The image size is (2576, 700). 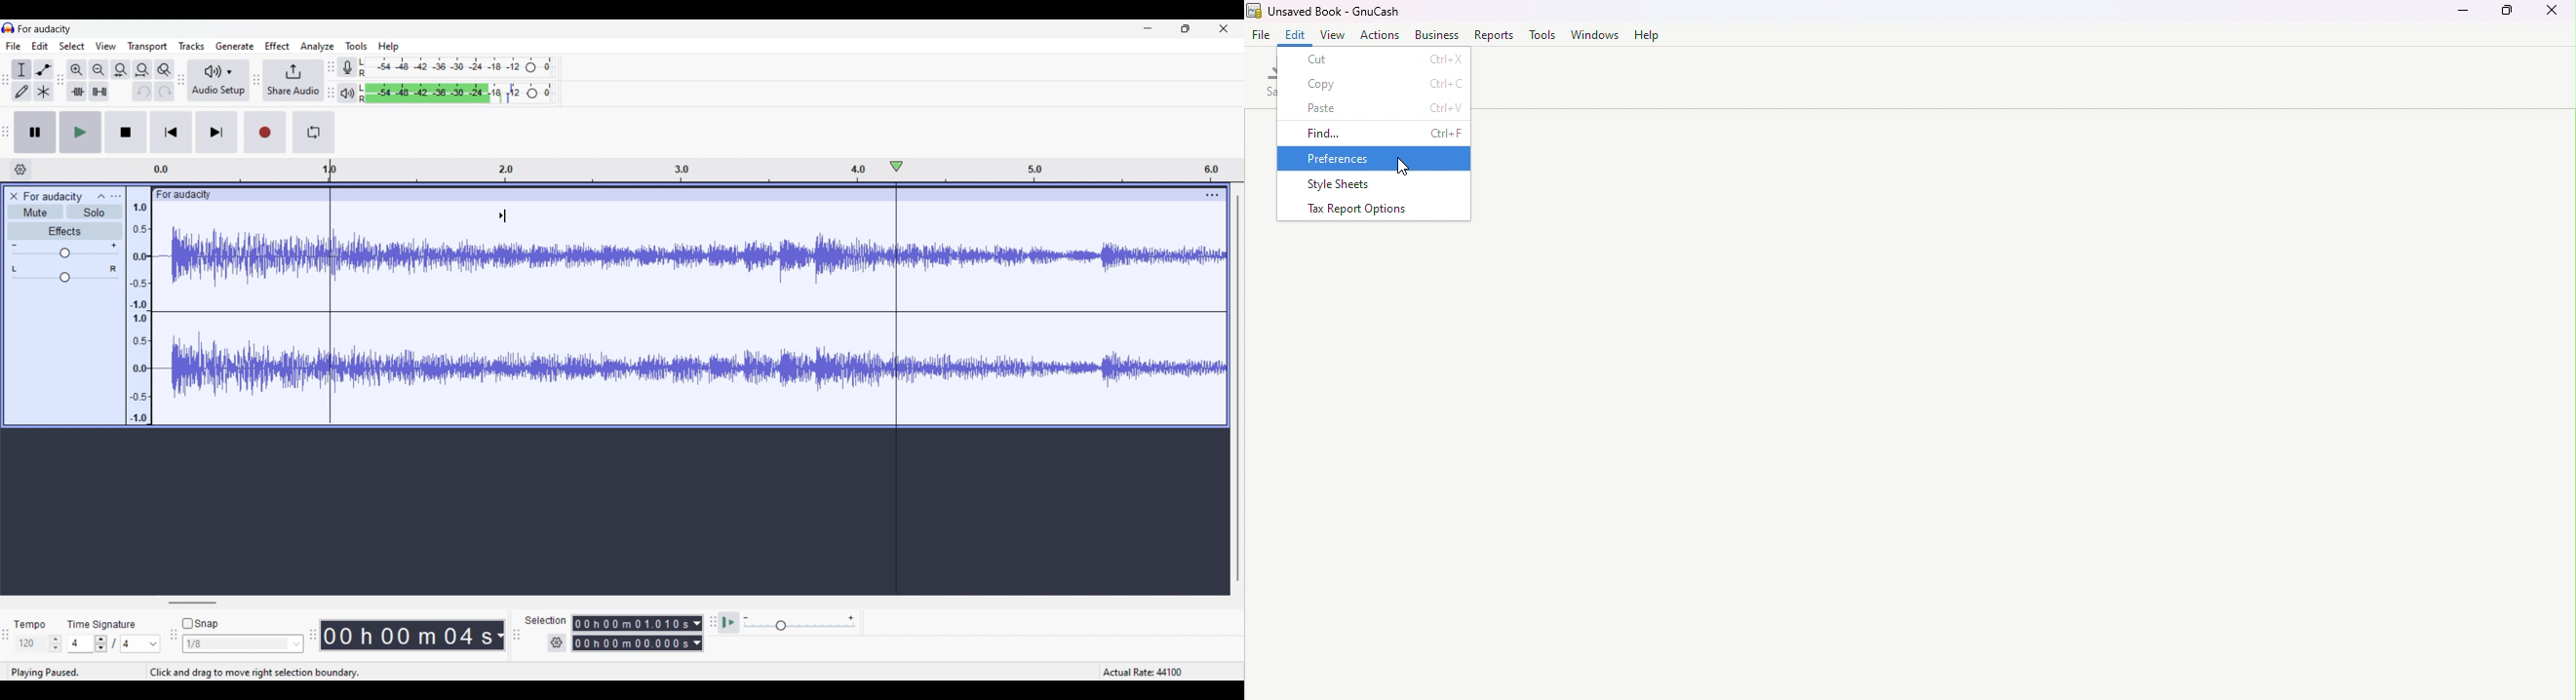 I want to click on Undo, so click(x=143, y=91).